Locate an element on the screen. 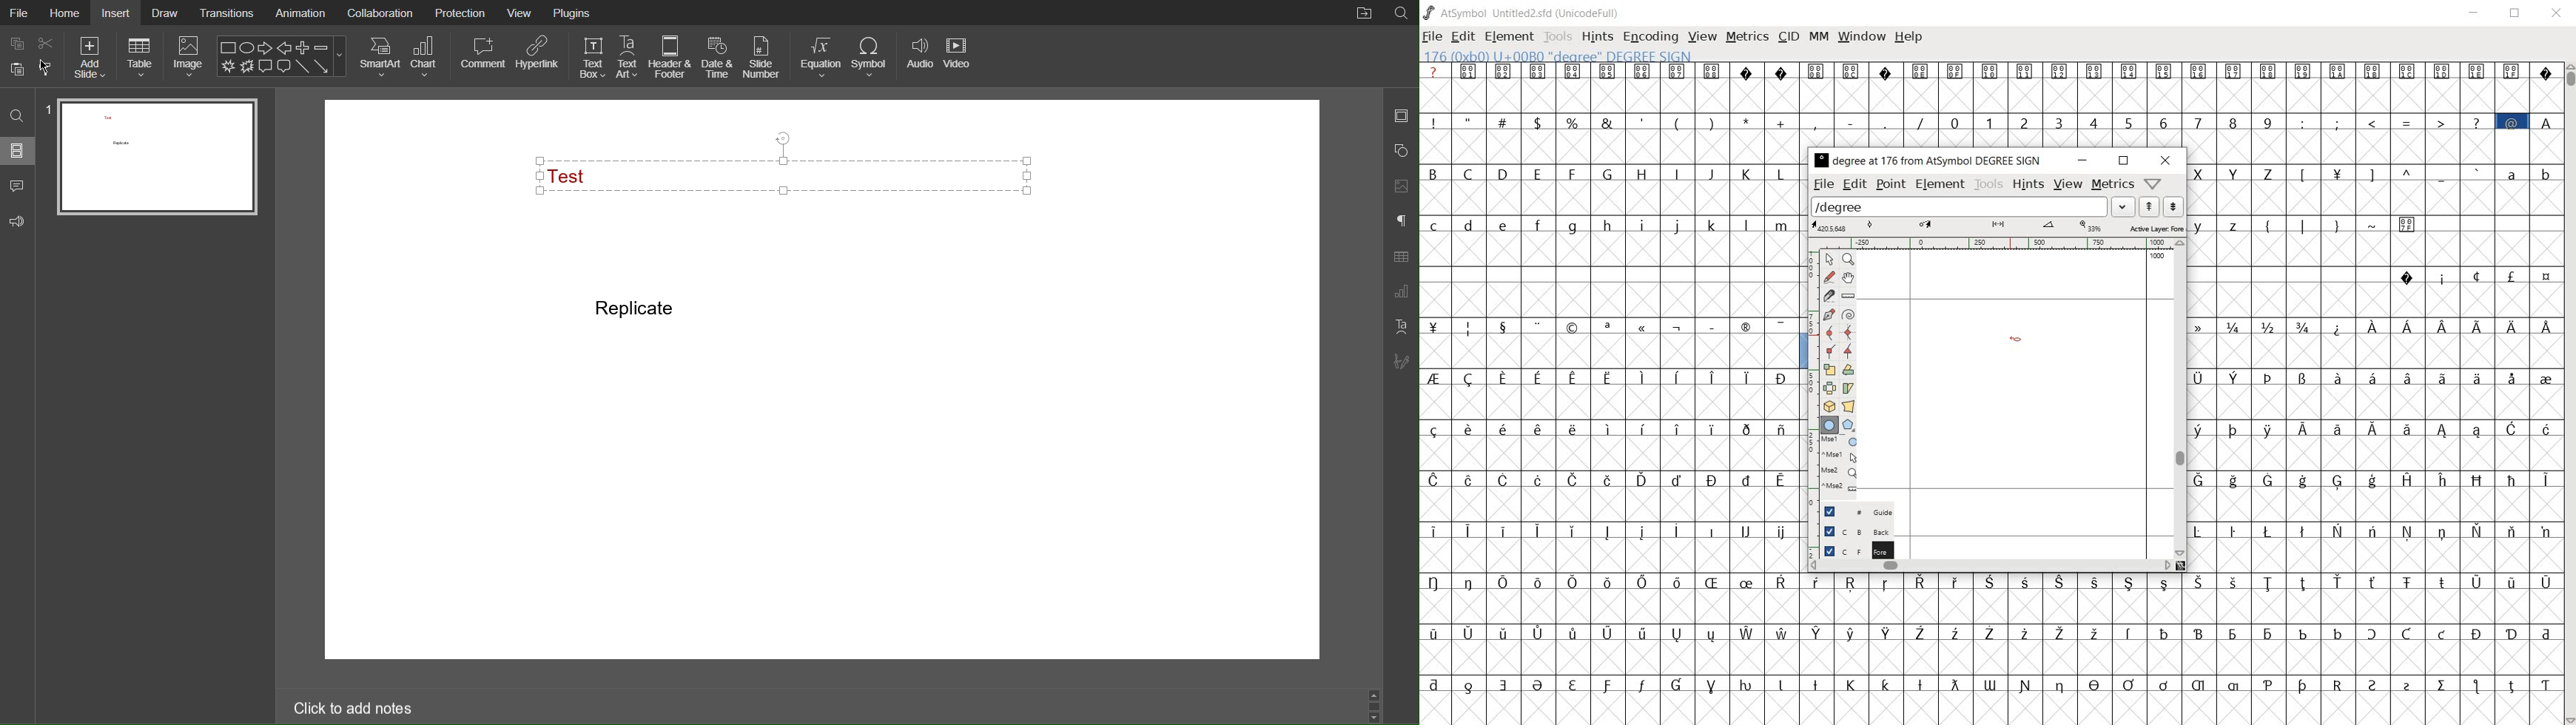 The width and height of the screenshot is (2576, 728). unicode code points is located at coordinates (1836, 70).